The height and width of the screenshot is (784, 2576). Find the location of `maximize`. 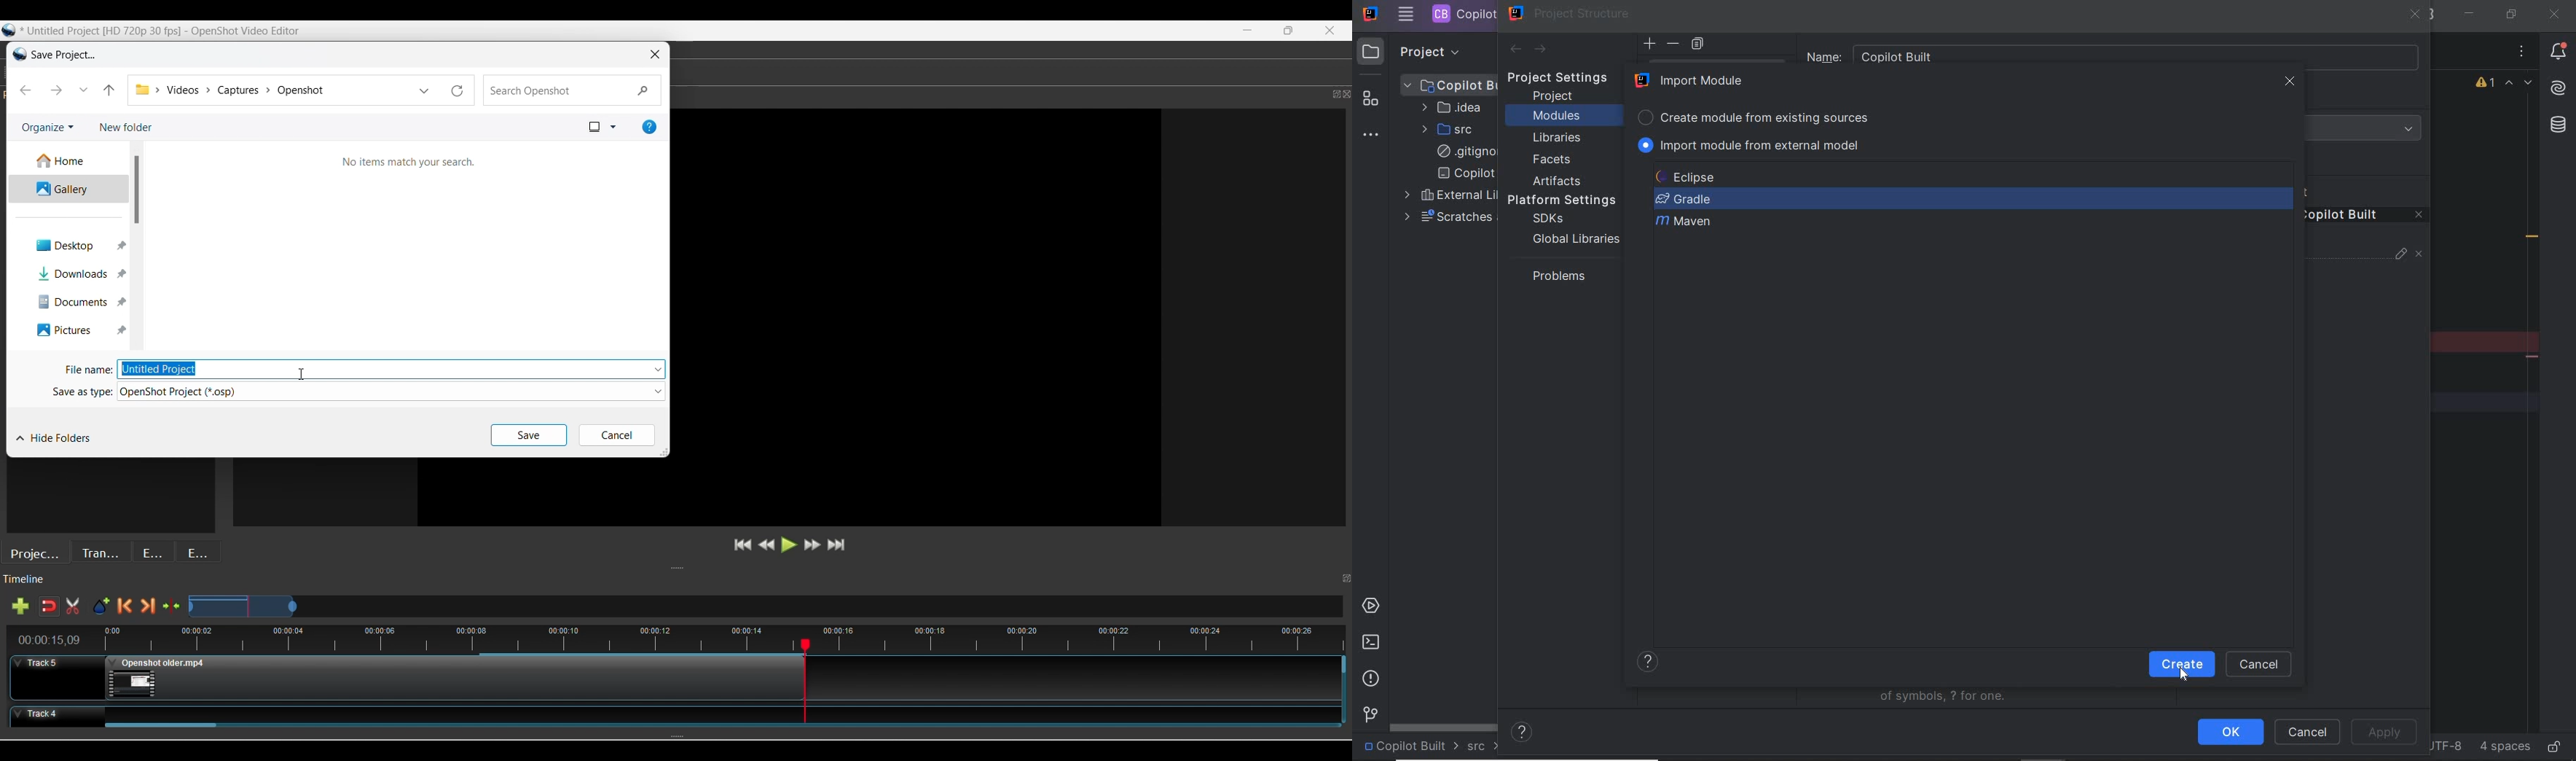

maximize is located at coordinates (1290, 30).